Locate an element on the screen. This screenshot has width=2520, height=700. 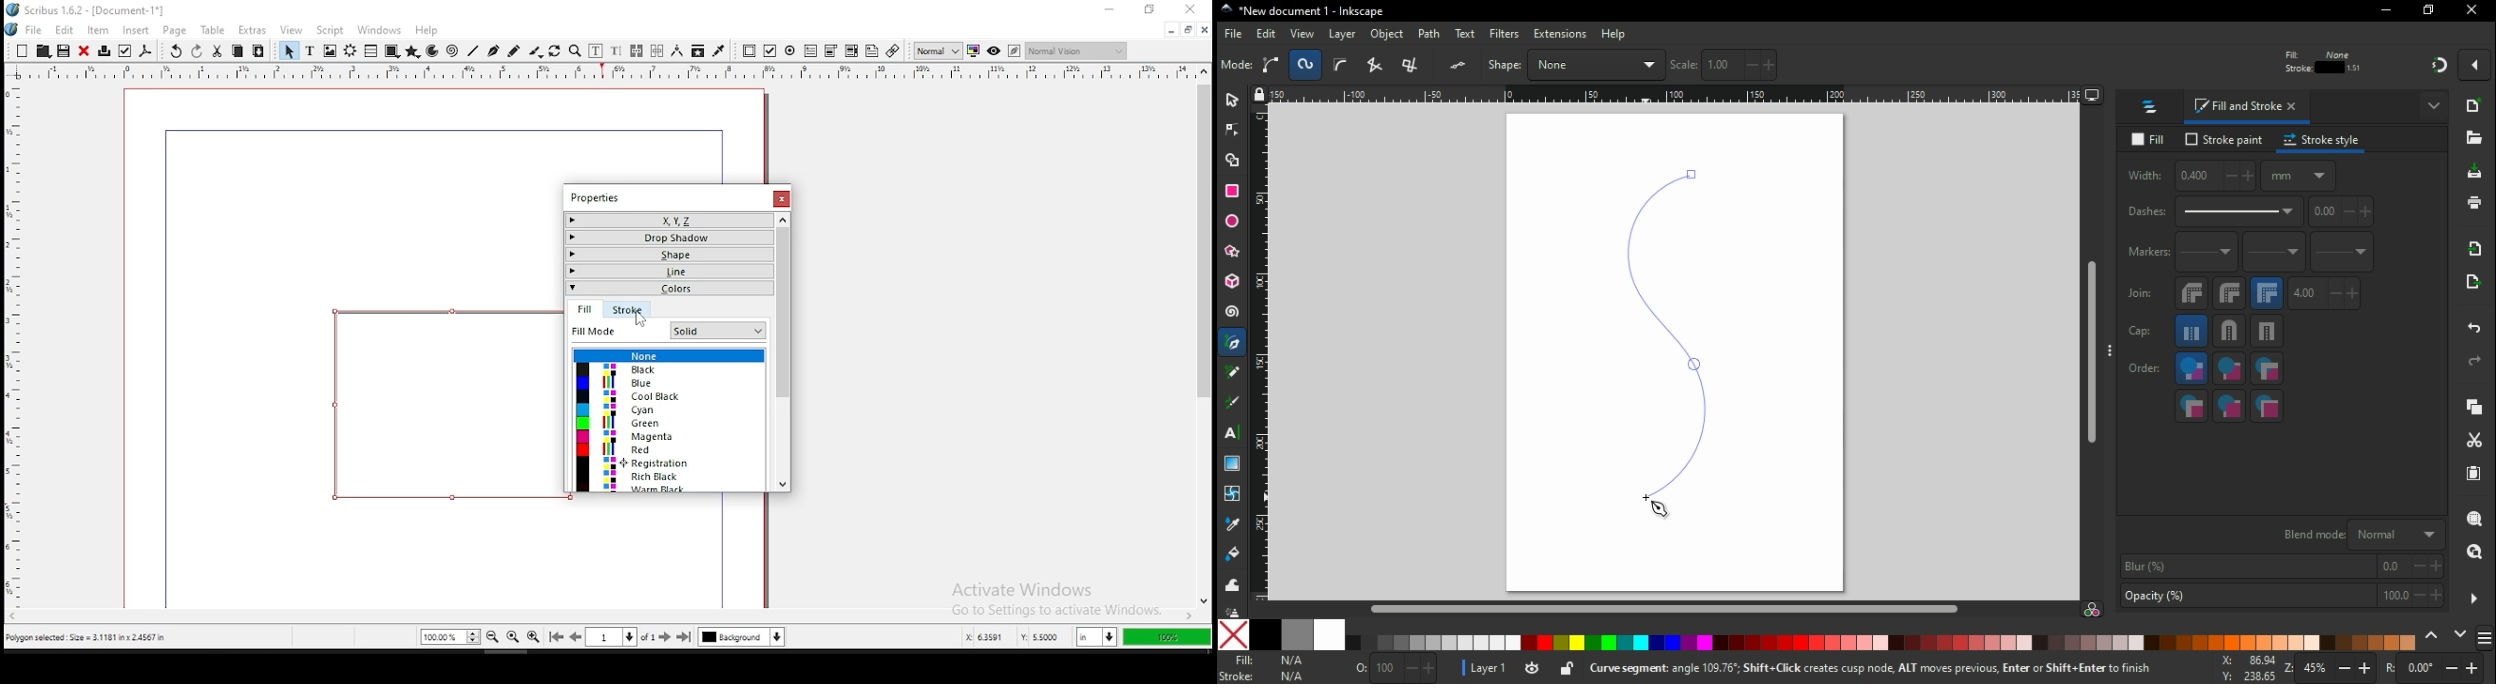
drop shadow is located at coordinates (667, 238).